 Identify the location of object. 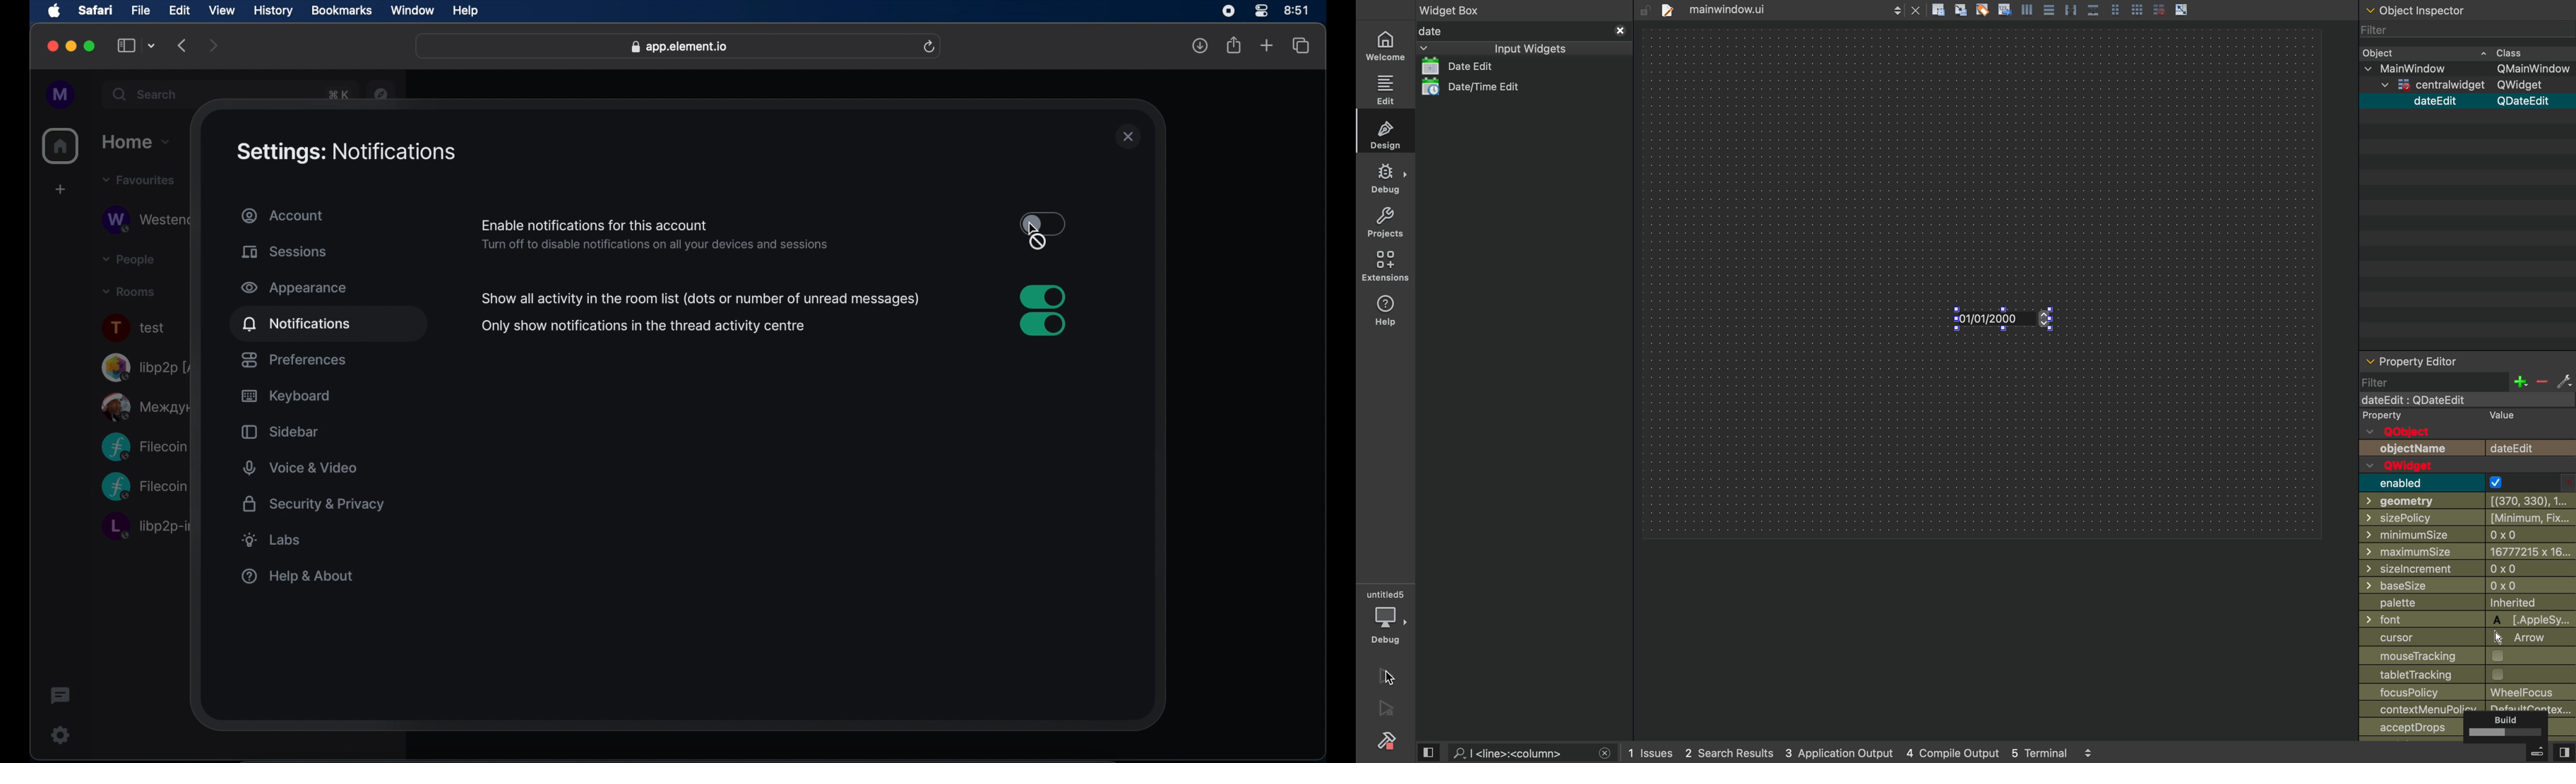
(2455, 51).